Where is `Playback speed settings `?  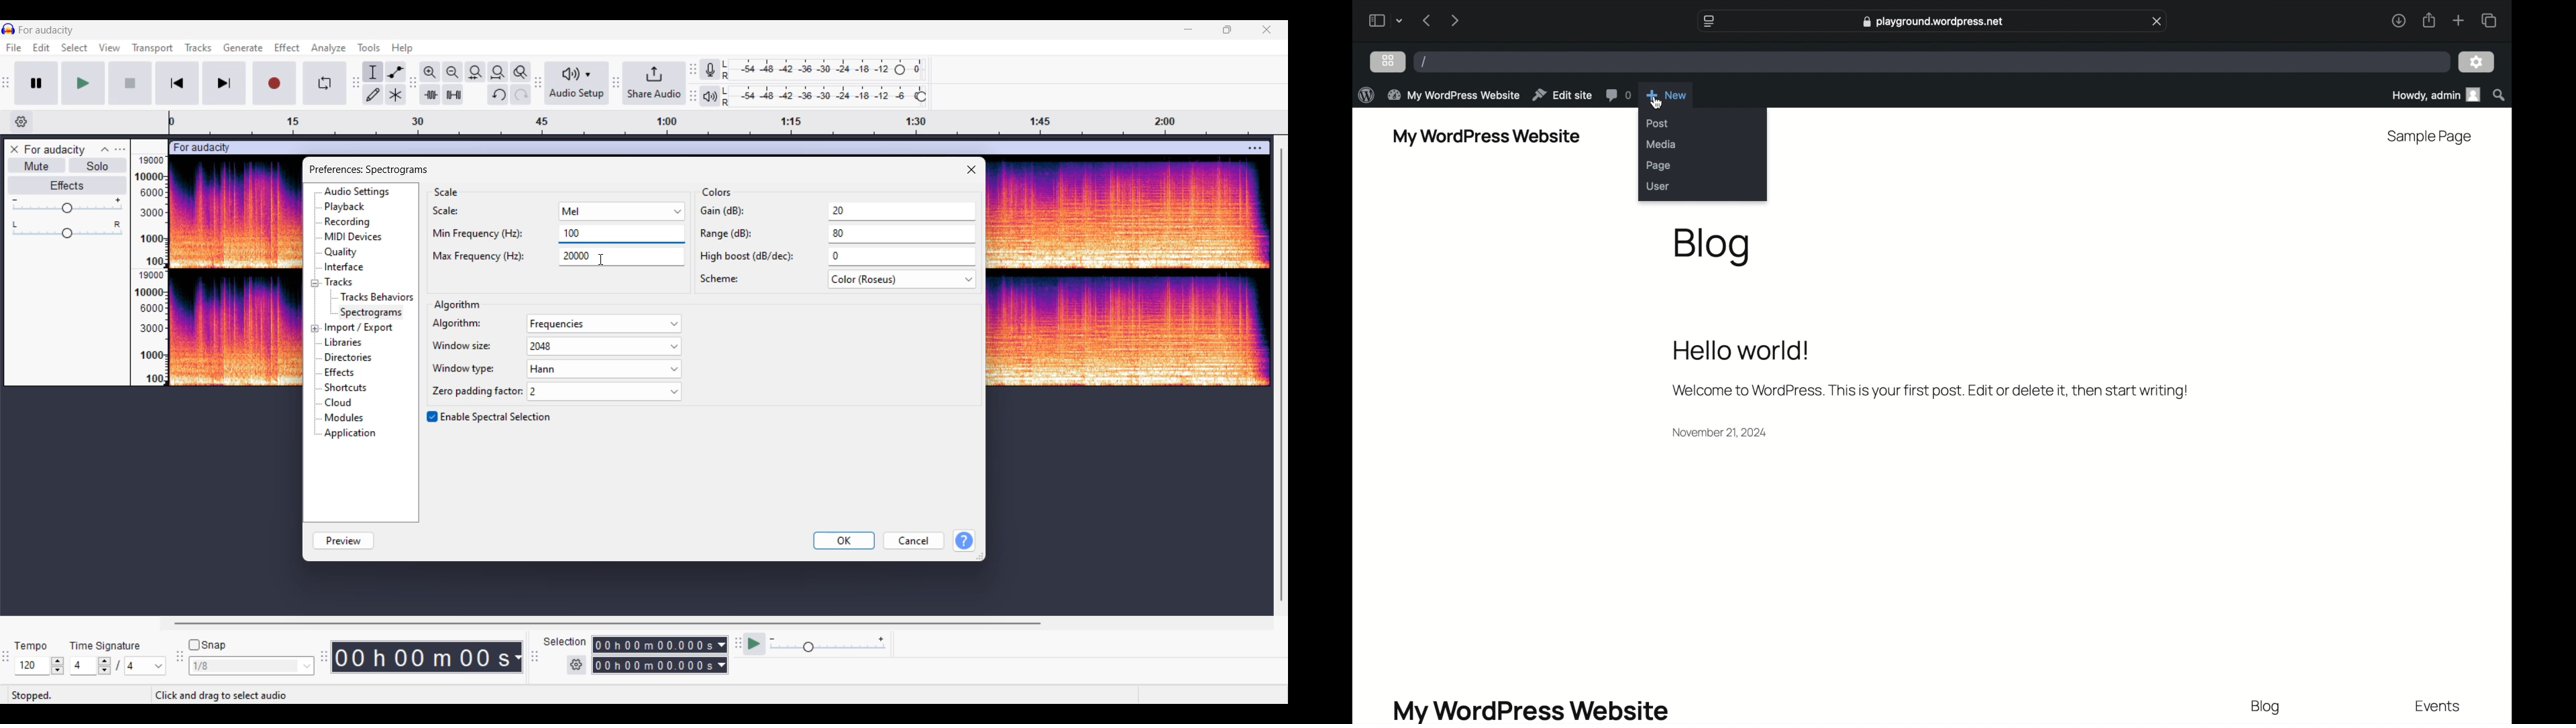
Playback speed settings  is located at coordinates (816, 644).